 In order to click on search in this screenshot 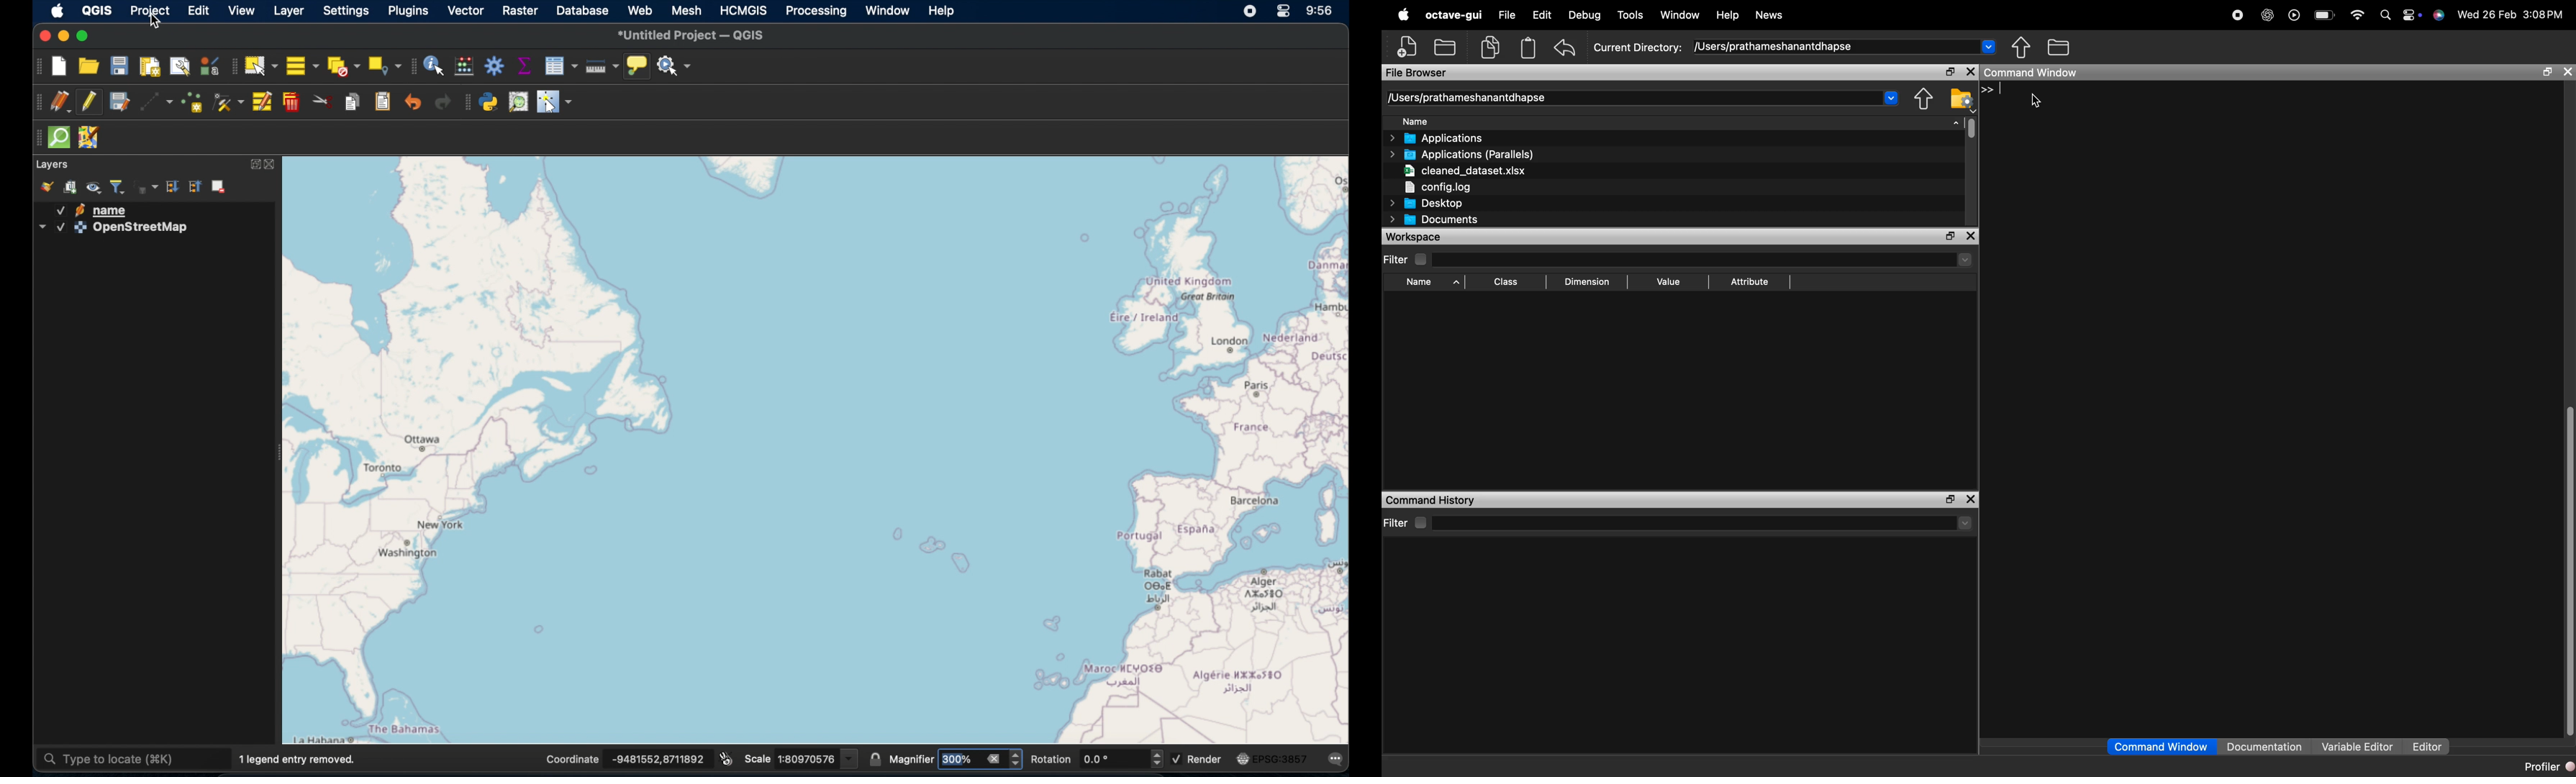, I will do `click(2385, 15)`.